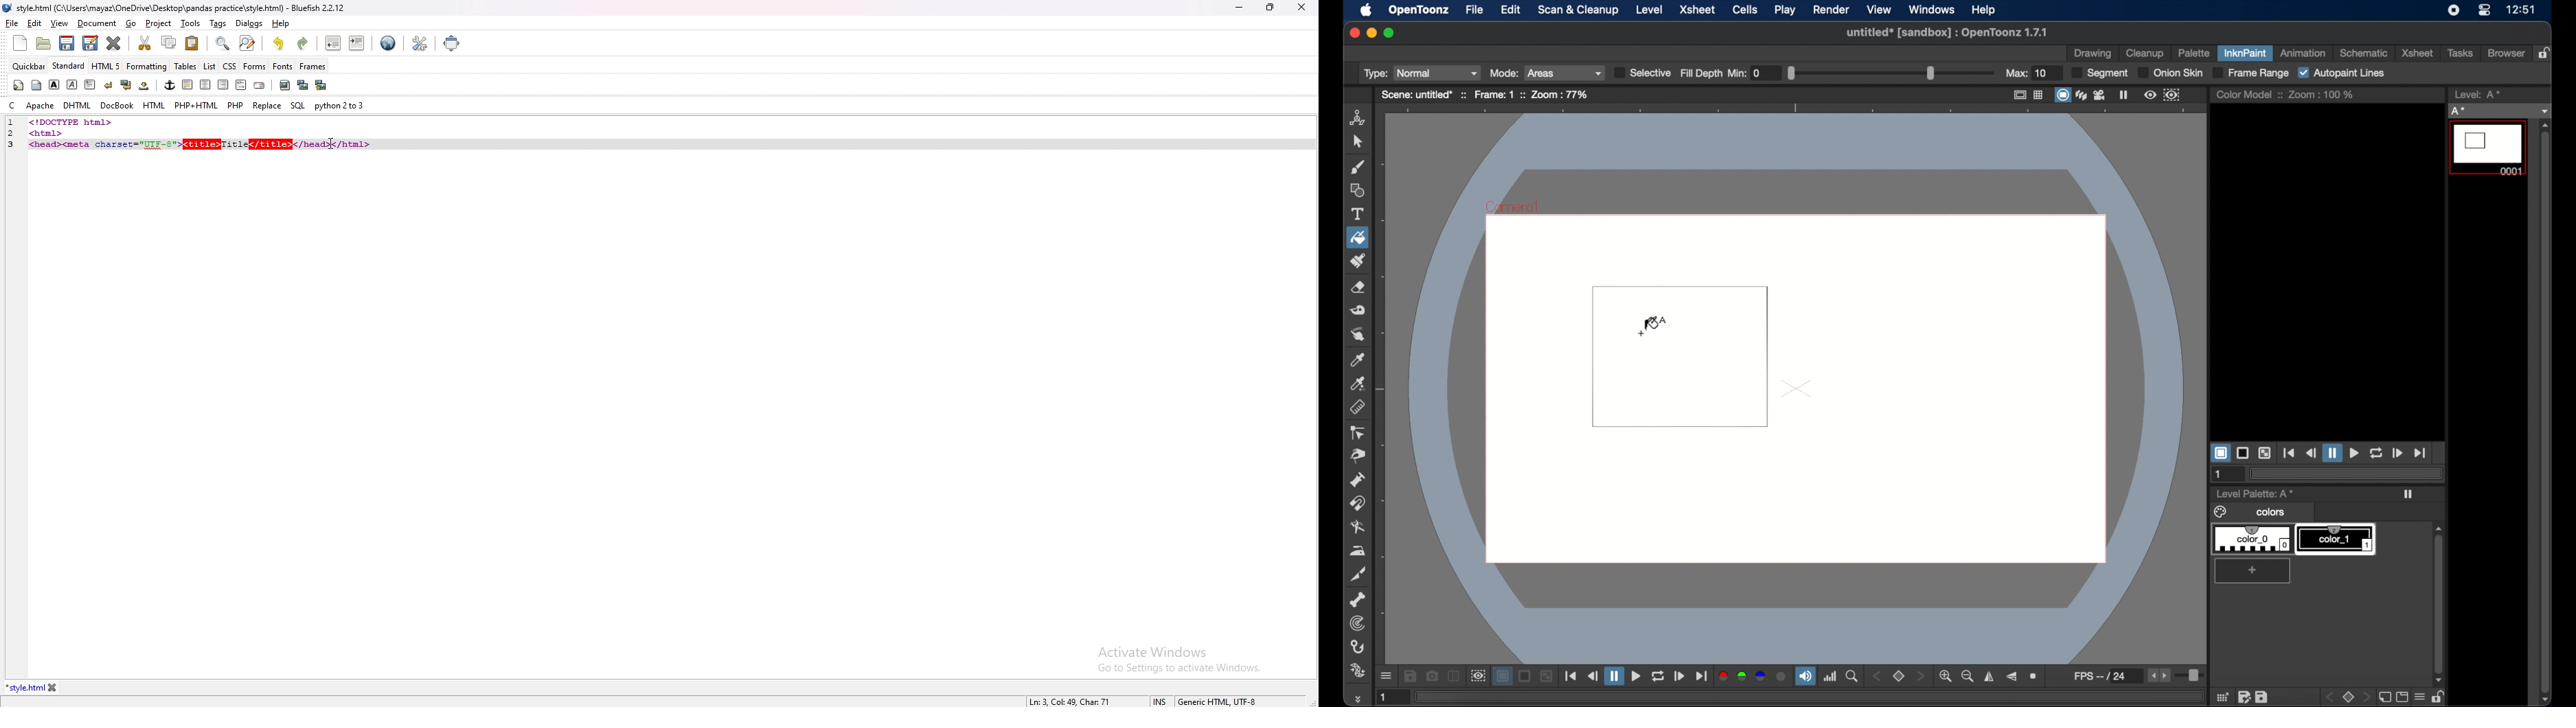 The image size is (2576, 728). I want to click on checkered background, so click(1546, 676).